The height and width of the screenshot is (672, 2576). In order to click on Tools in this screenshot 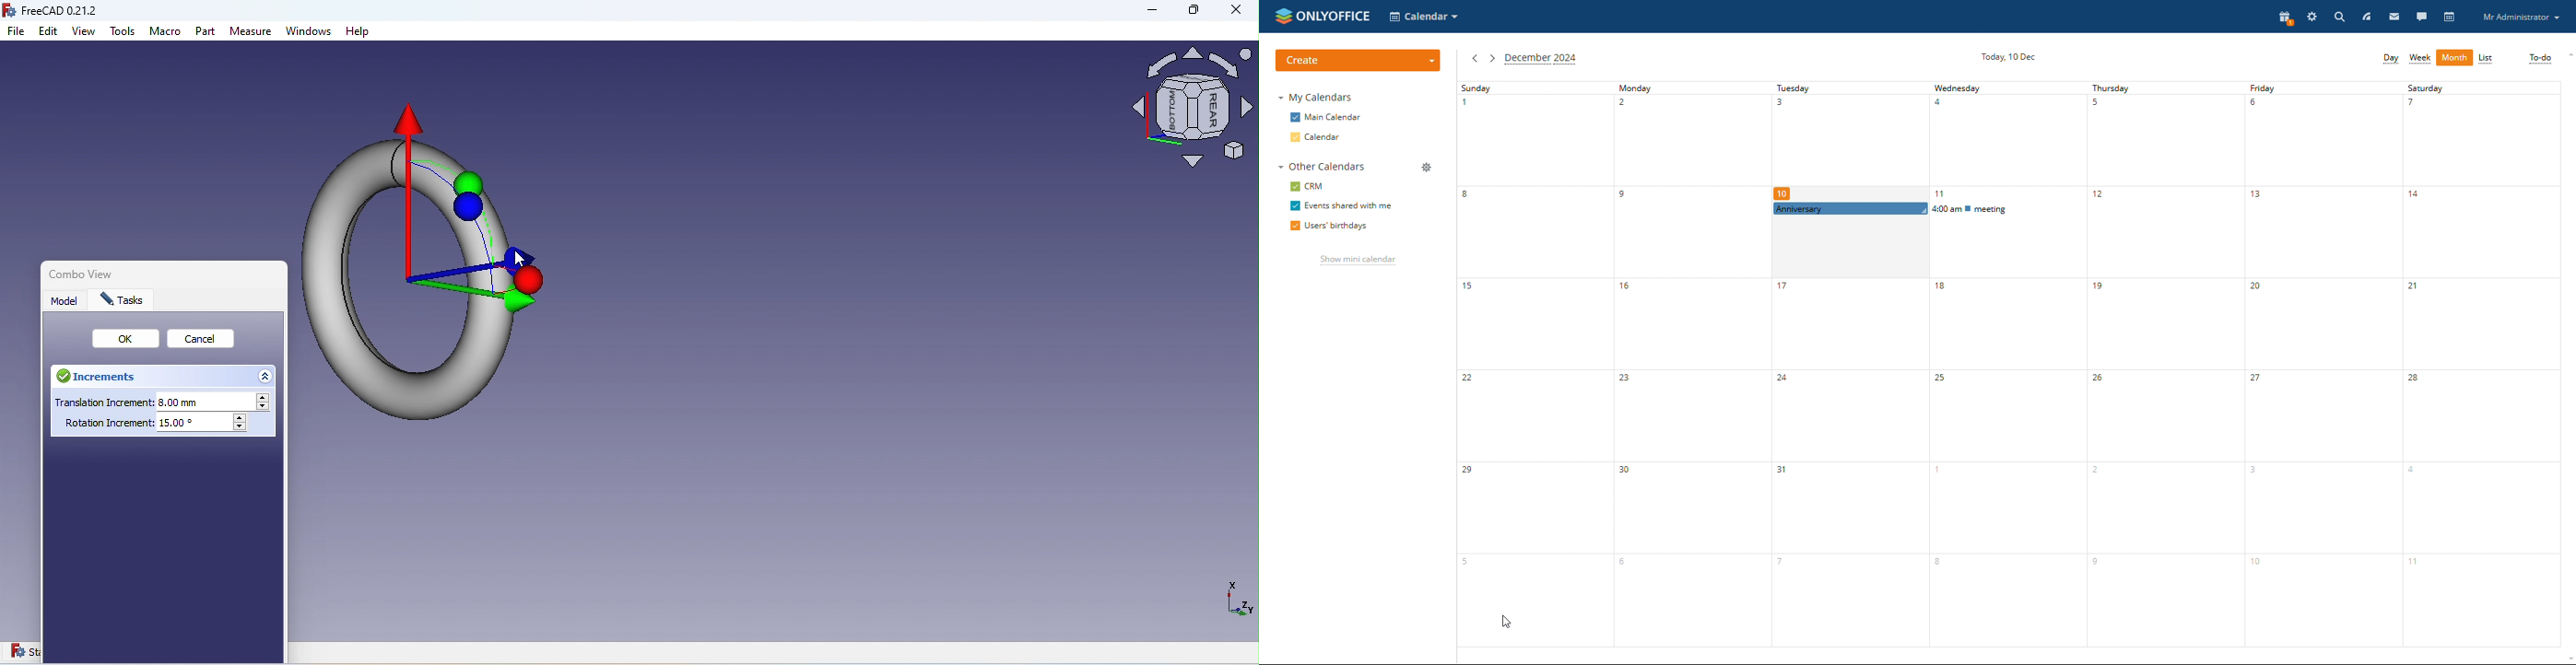, I will do `click(124, 35)`.